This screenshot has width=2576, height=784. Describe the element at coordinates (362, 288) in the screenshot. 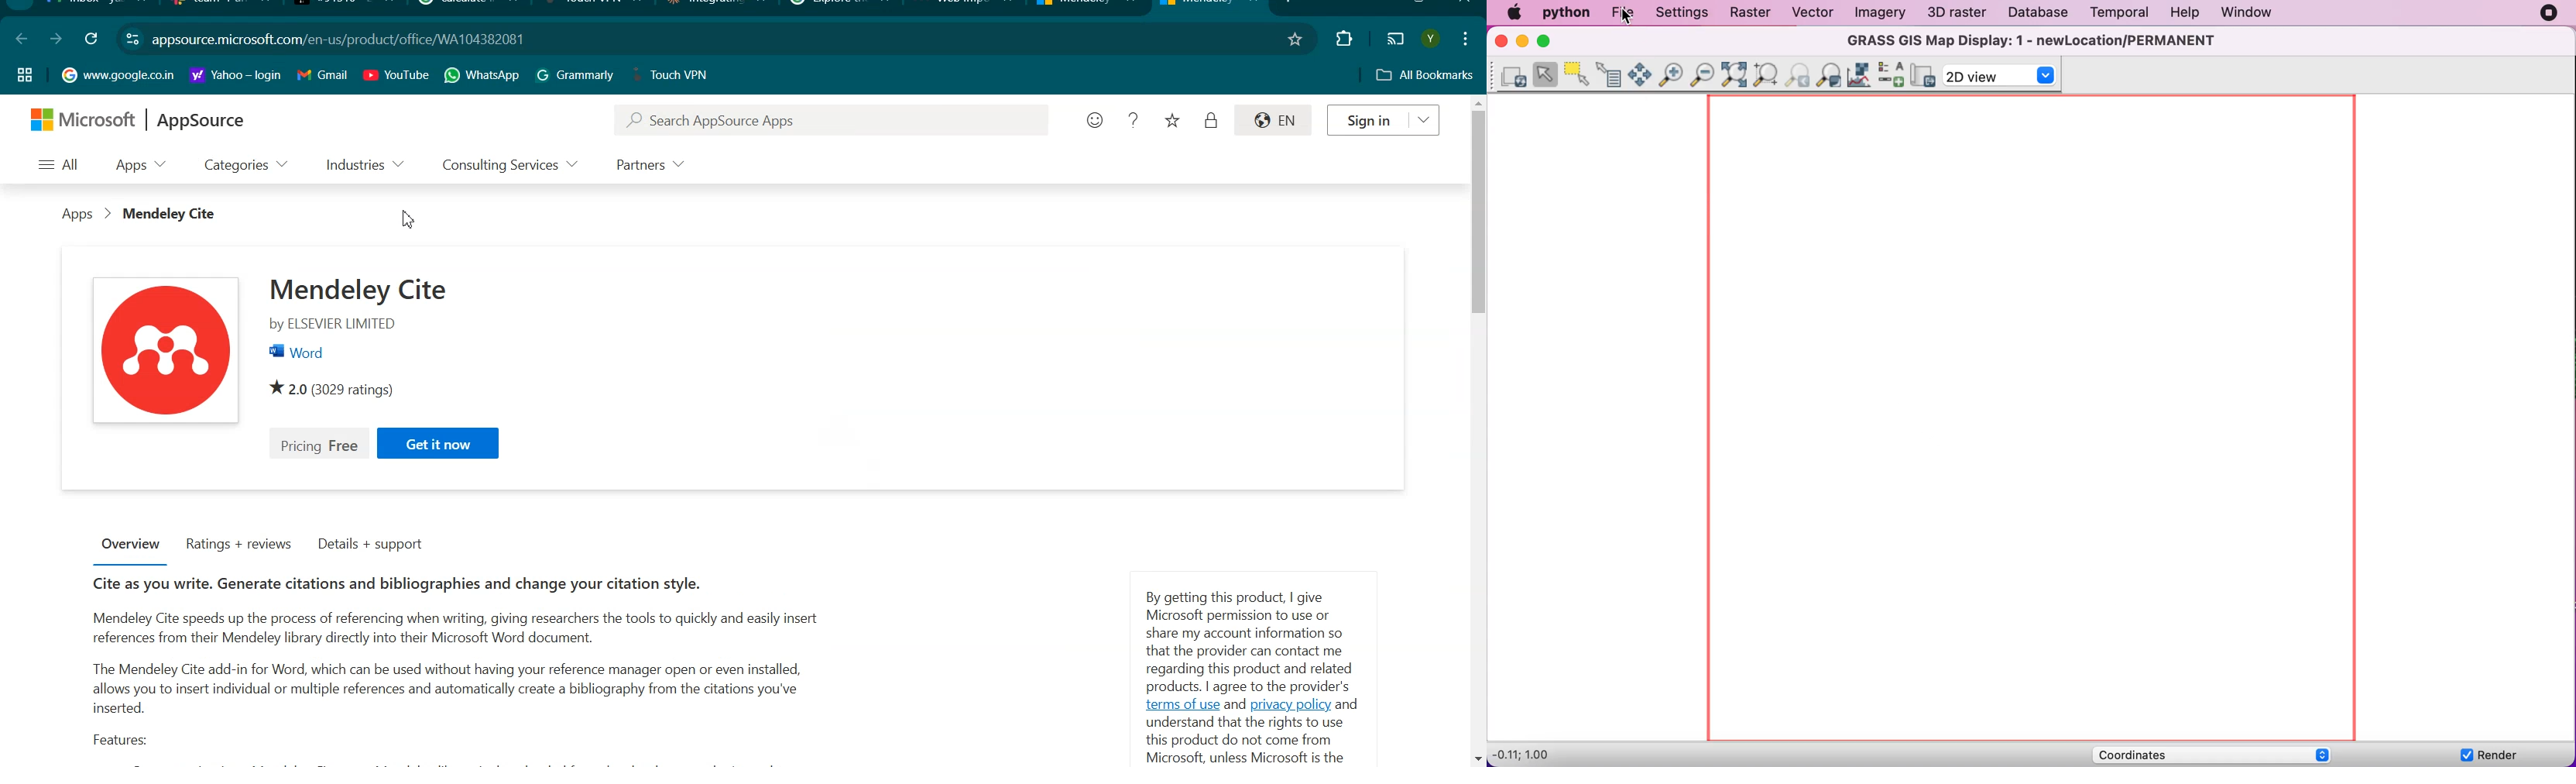

I see `mendeley cite ` at that location.